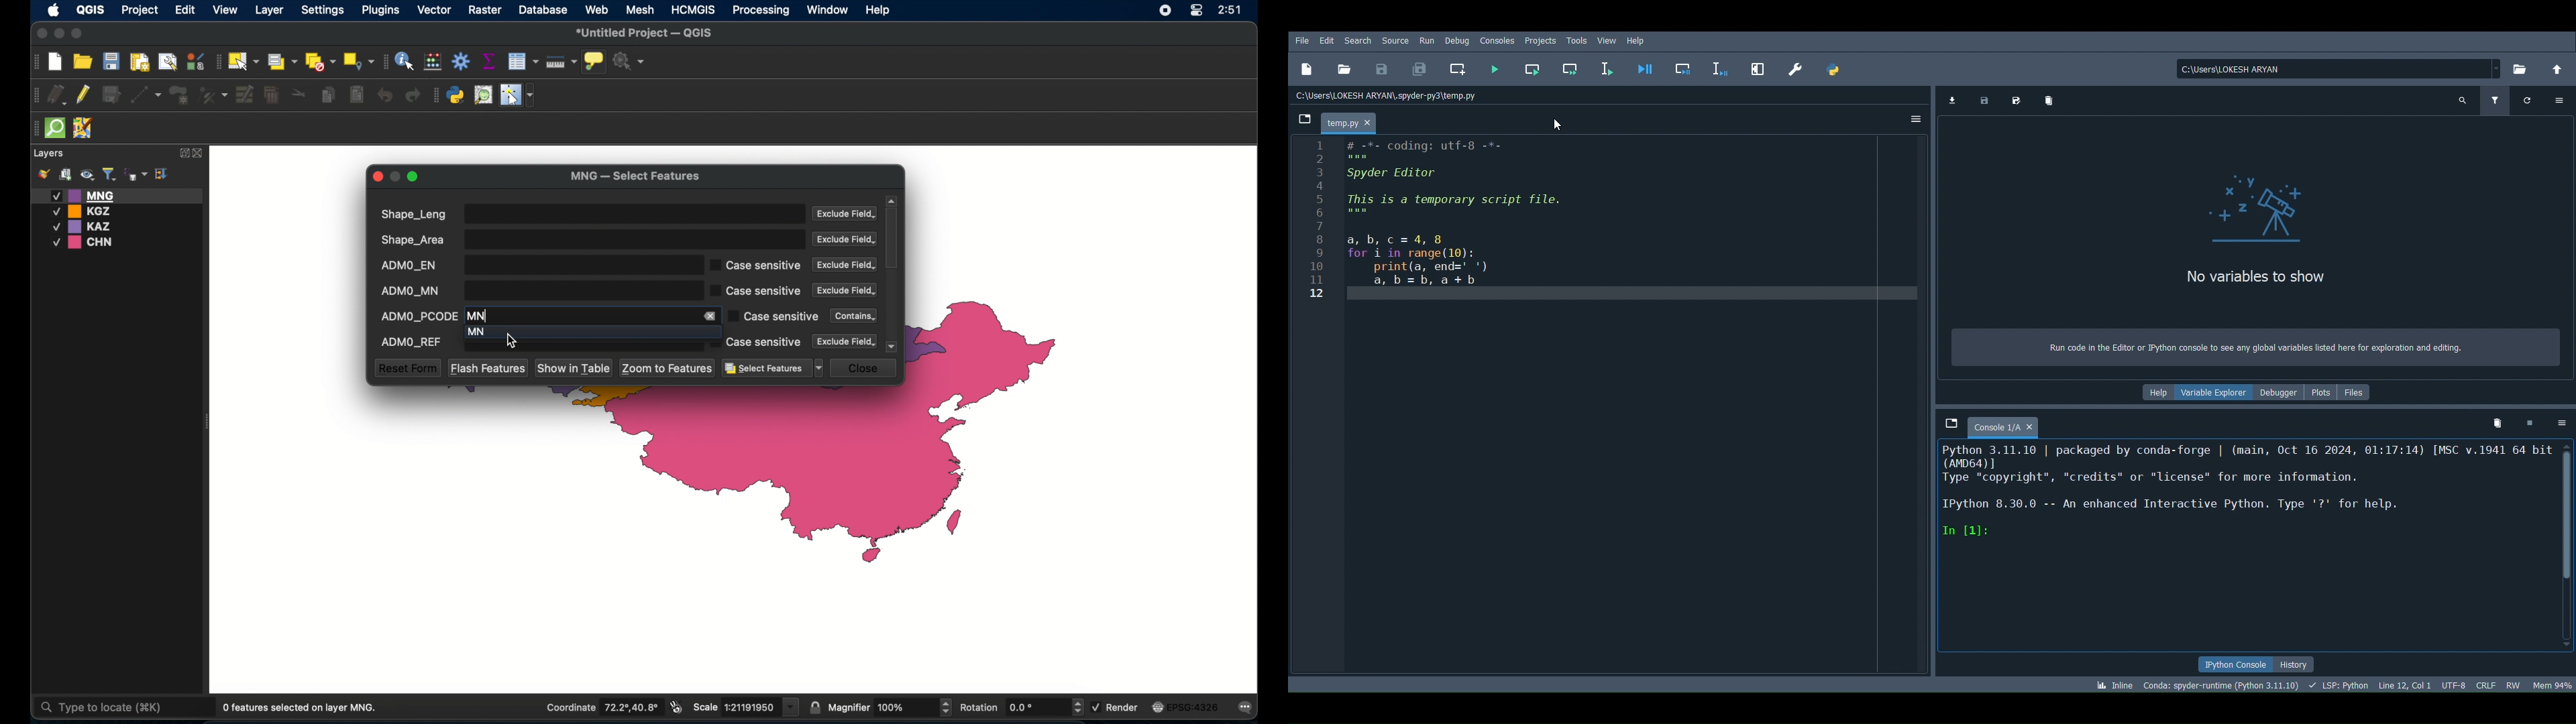 This screenshot has width=2576, height=728. What do you see at coordinates (85, 211) in the screenshot?
I see `KGZ` at bounding box center [85, 211].